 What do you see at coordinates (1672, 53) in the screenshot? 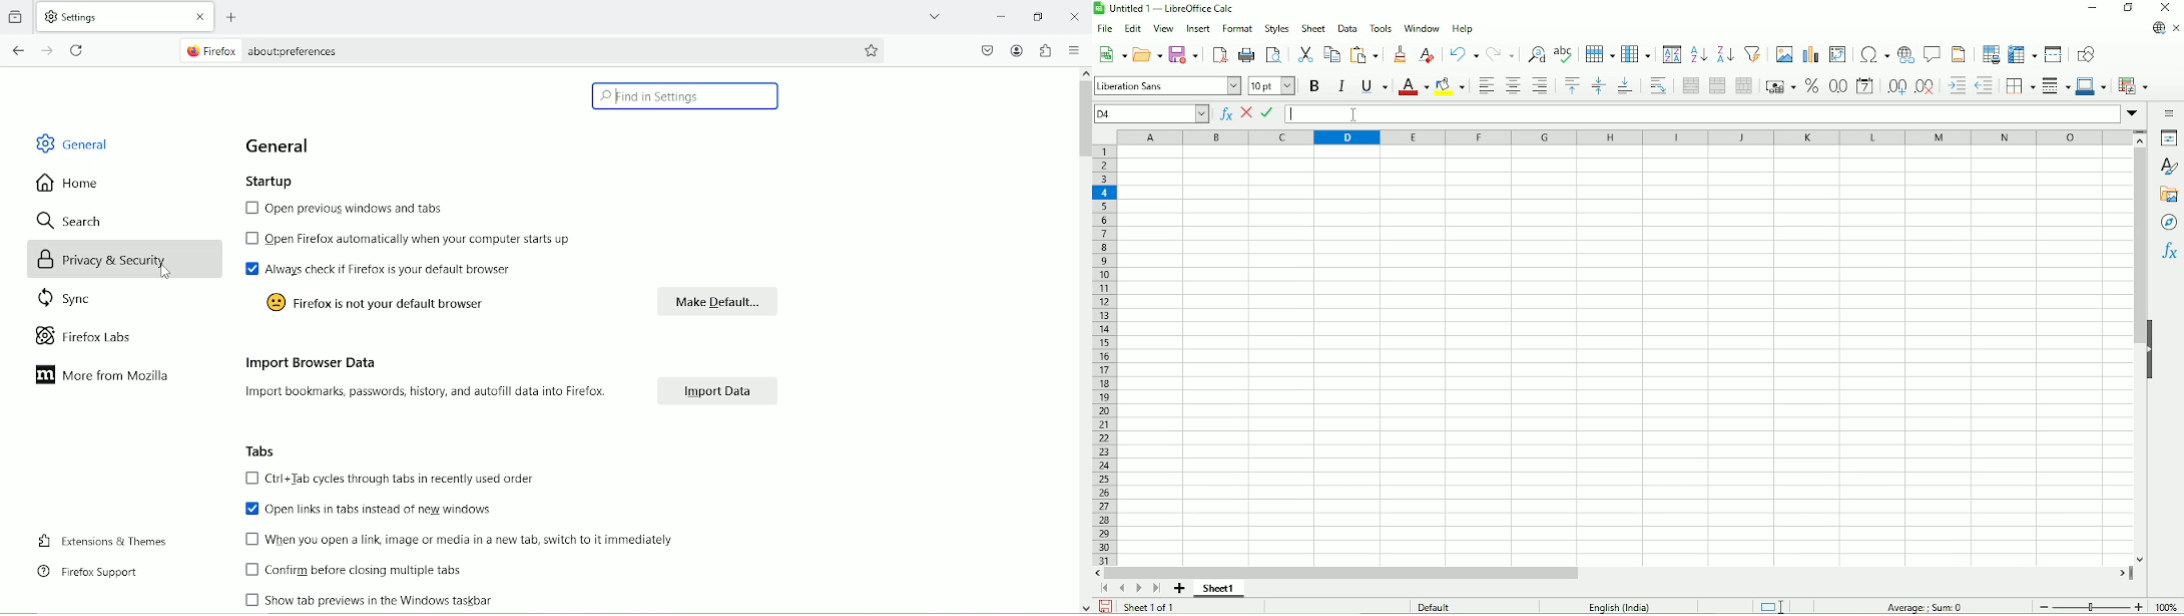
I see `Sort` at bounding box center [1672, 53].